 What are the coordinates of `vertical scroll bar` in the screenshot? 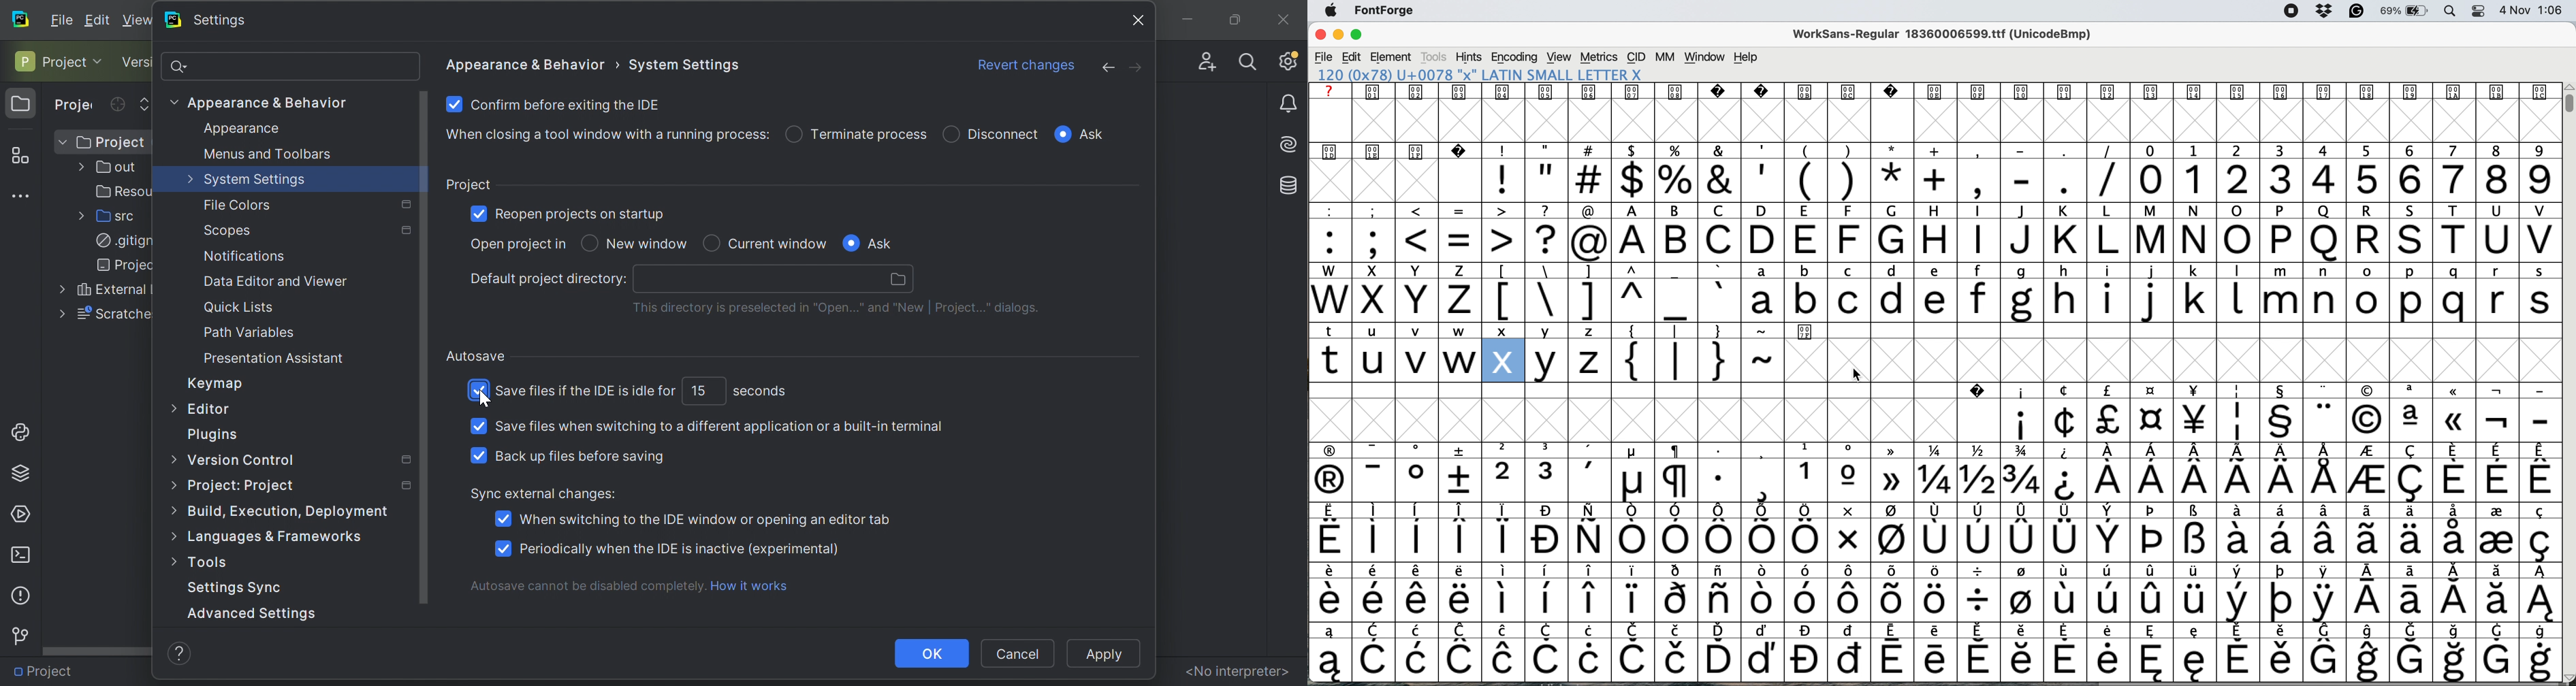 It's located at (2566, 103).